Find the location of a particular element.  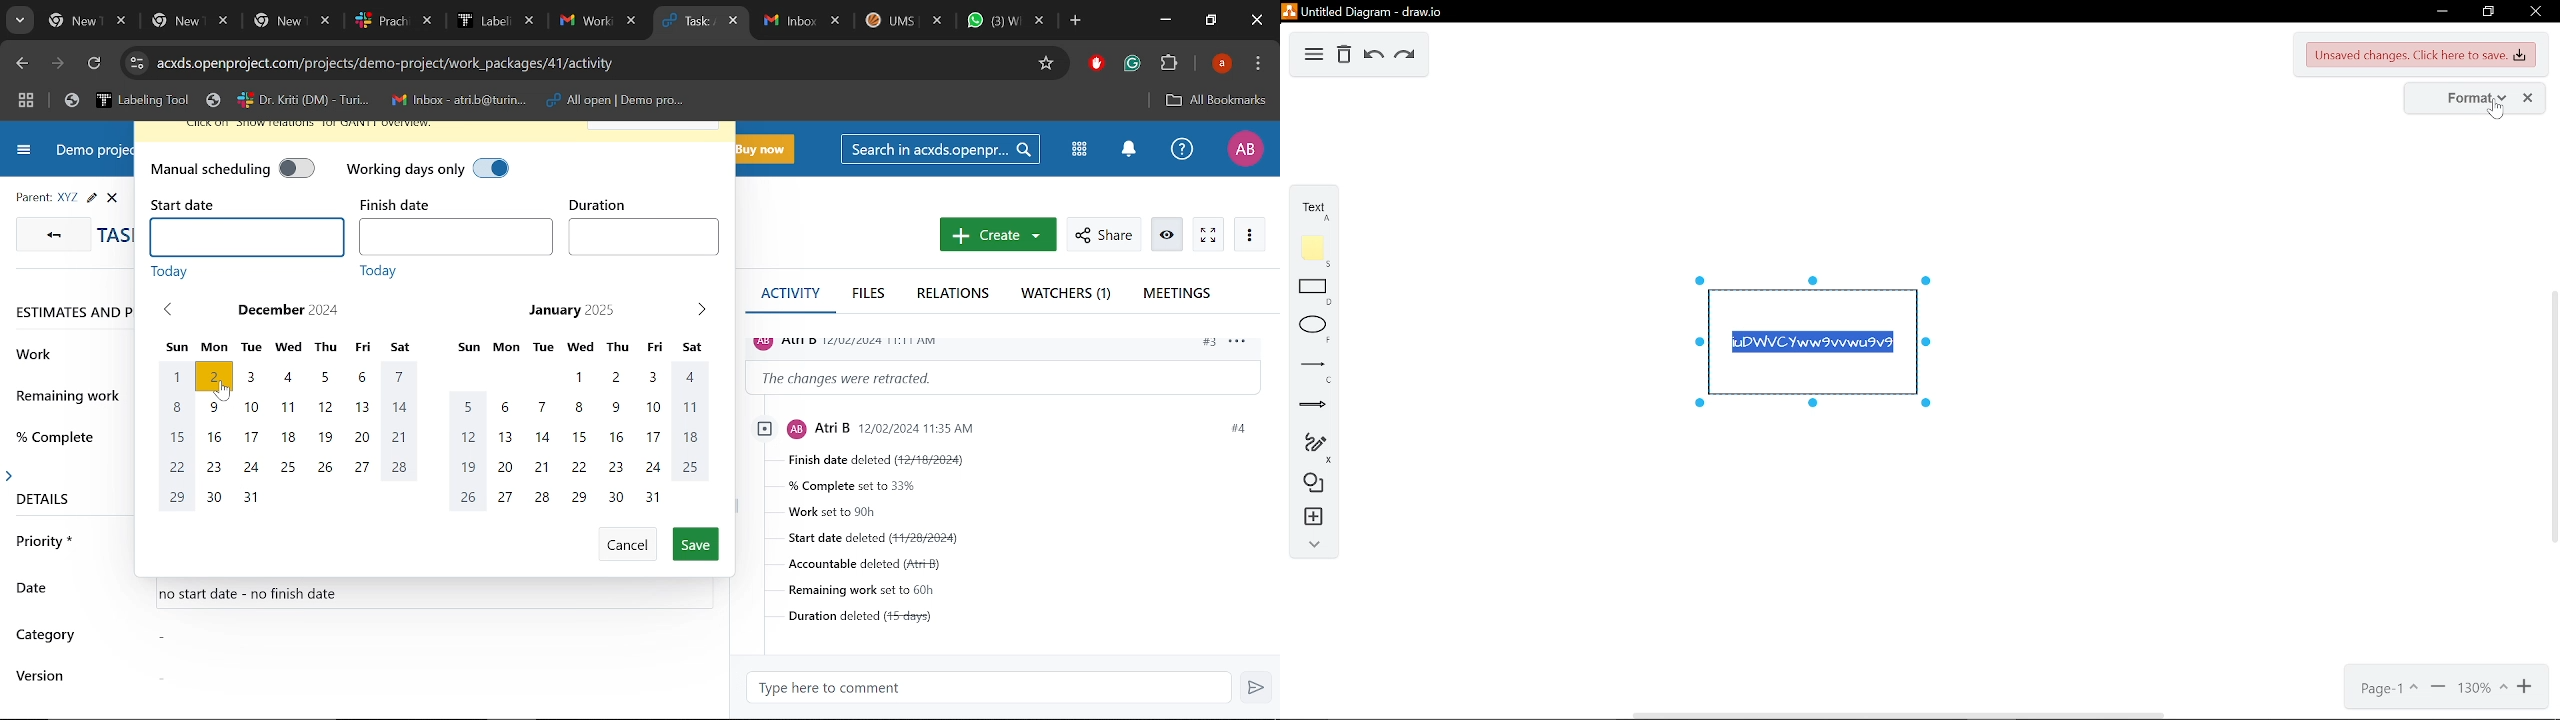

vertical scrollbar is located at coordinates (2552, 418).